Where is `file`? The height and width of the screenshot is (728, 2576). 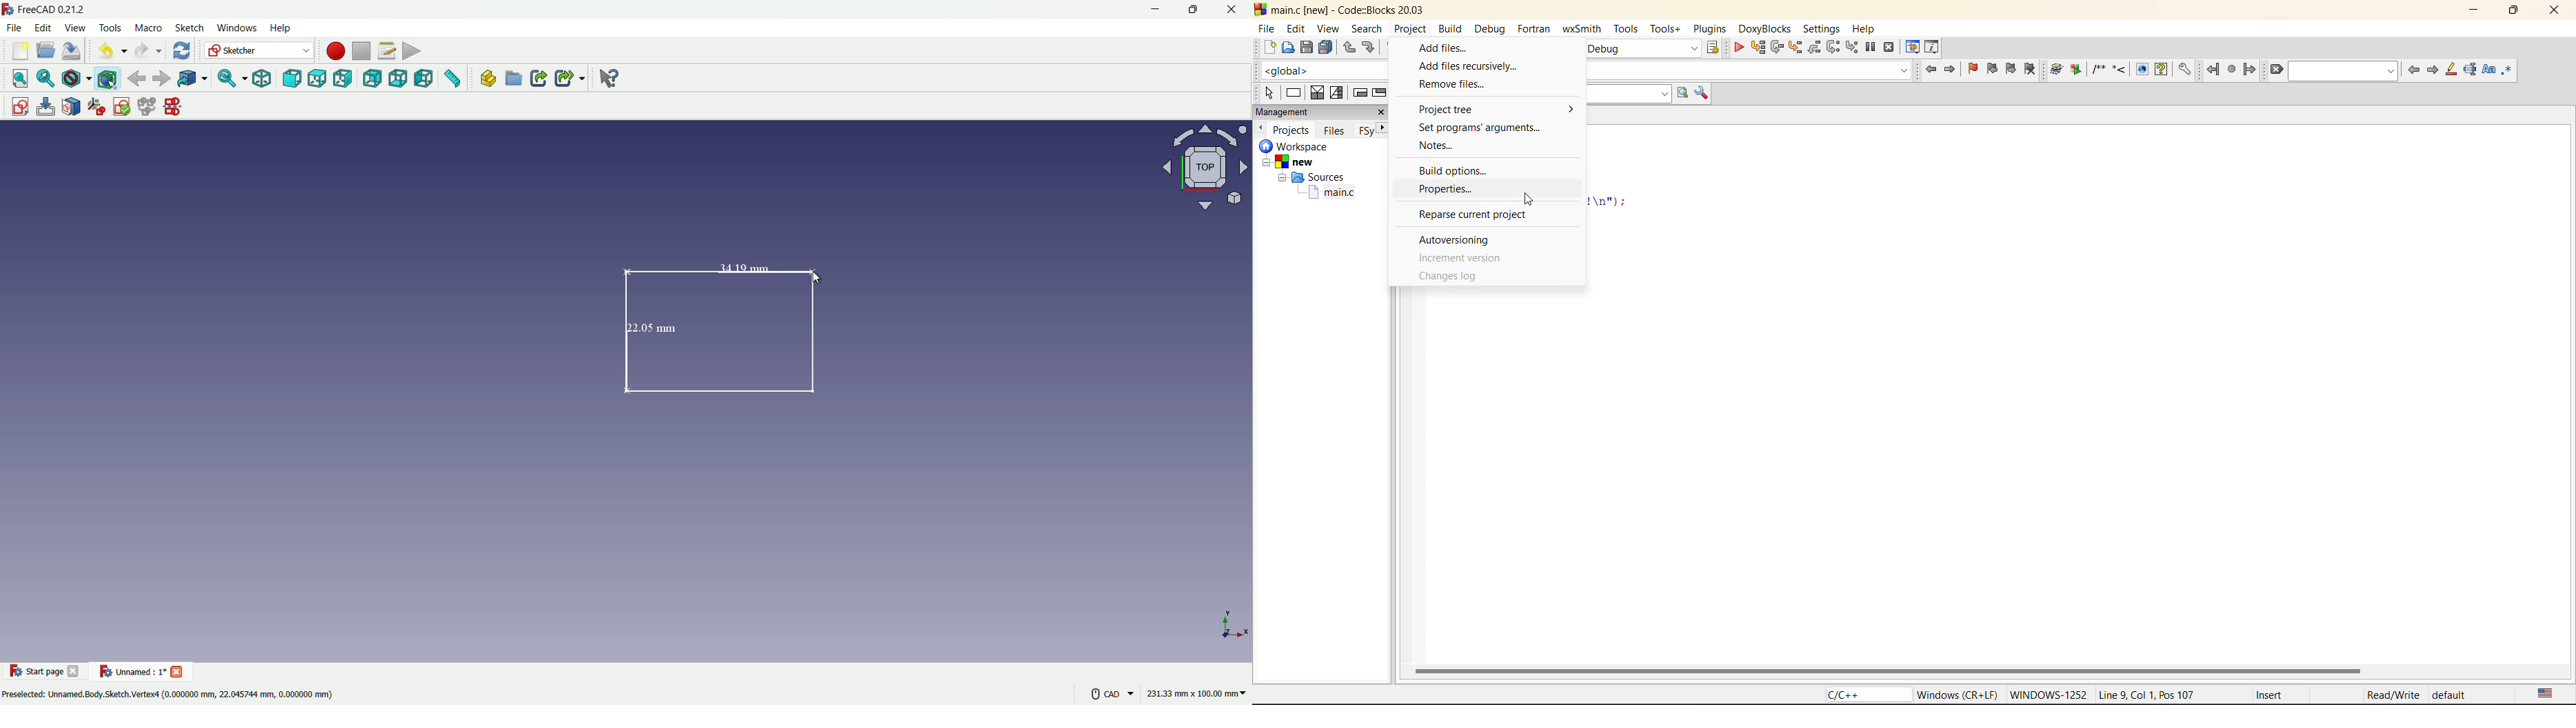 file is located at coordinates (1265, 30).